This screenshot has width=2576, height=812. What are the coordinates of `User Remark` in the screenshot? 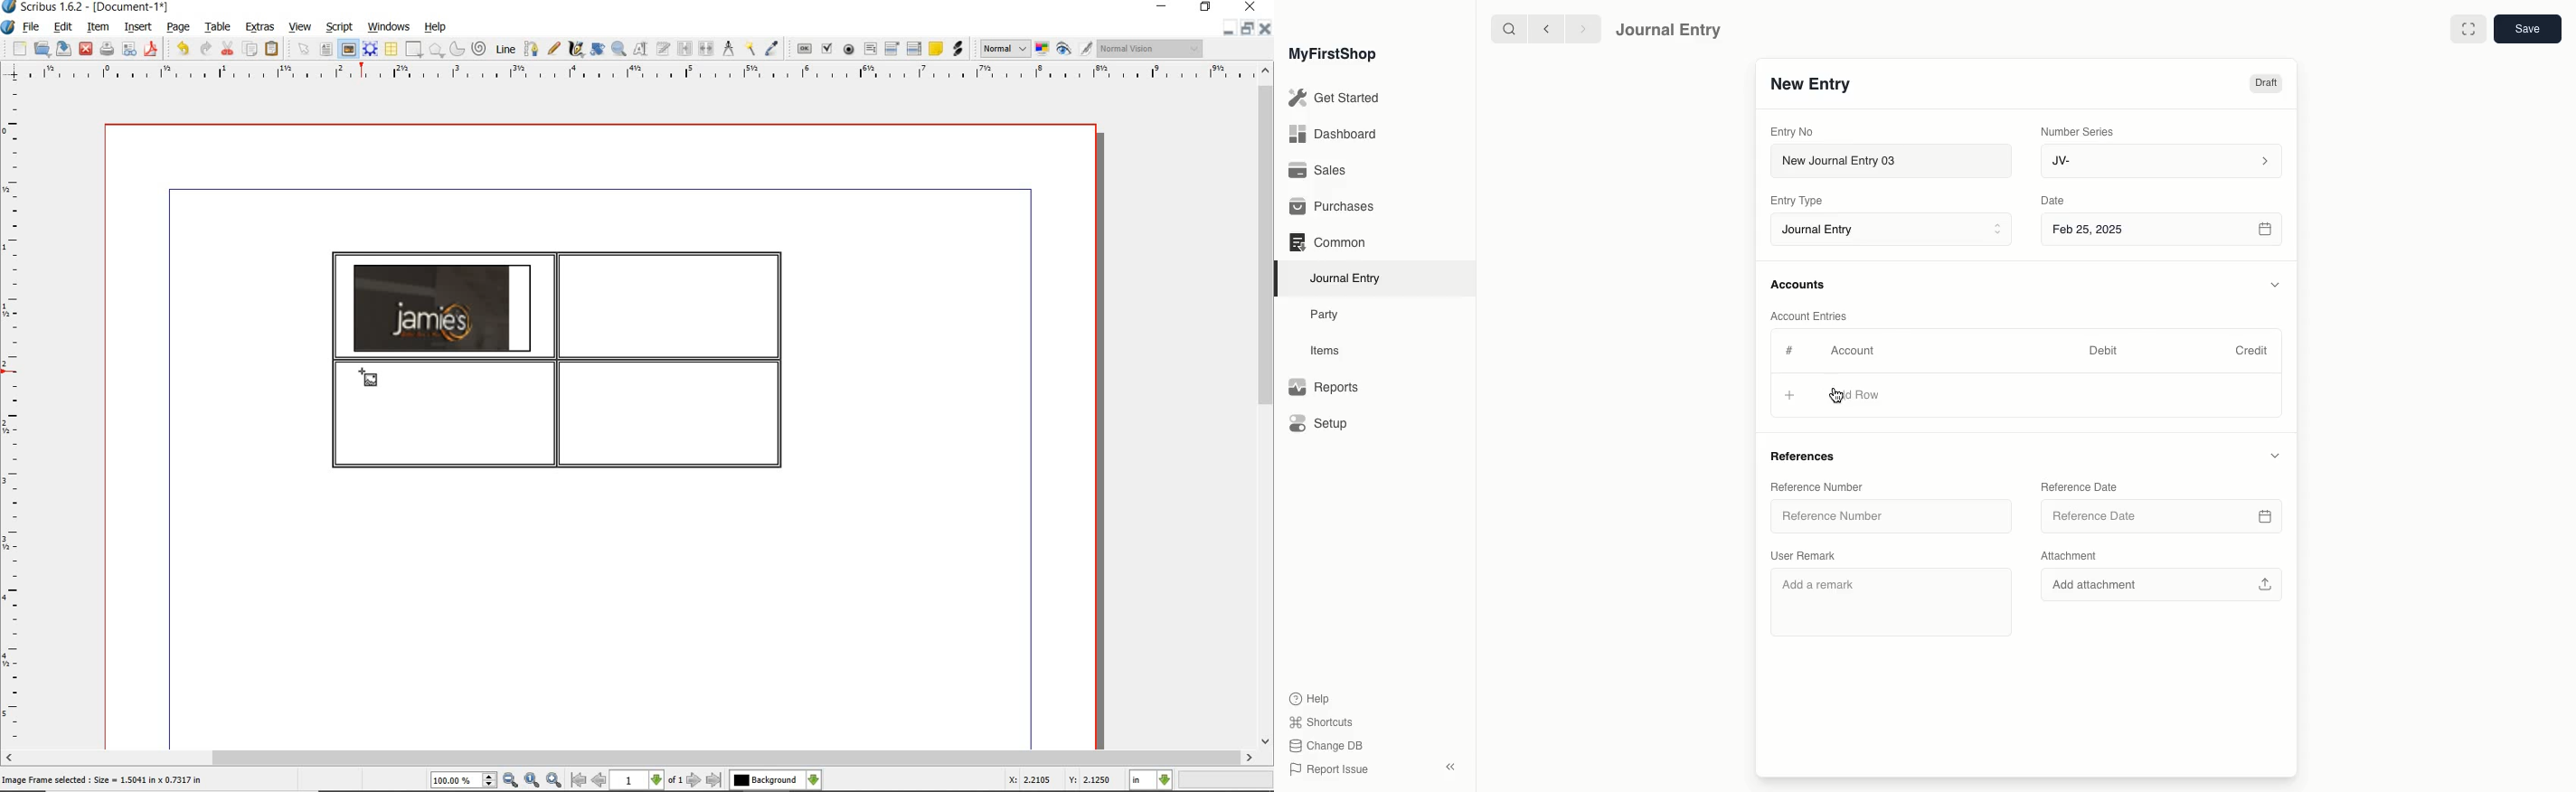 It's located at (1807, 554).